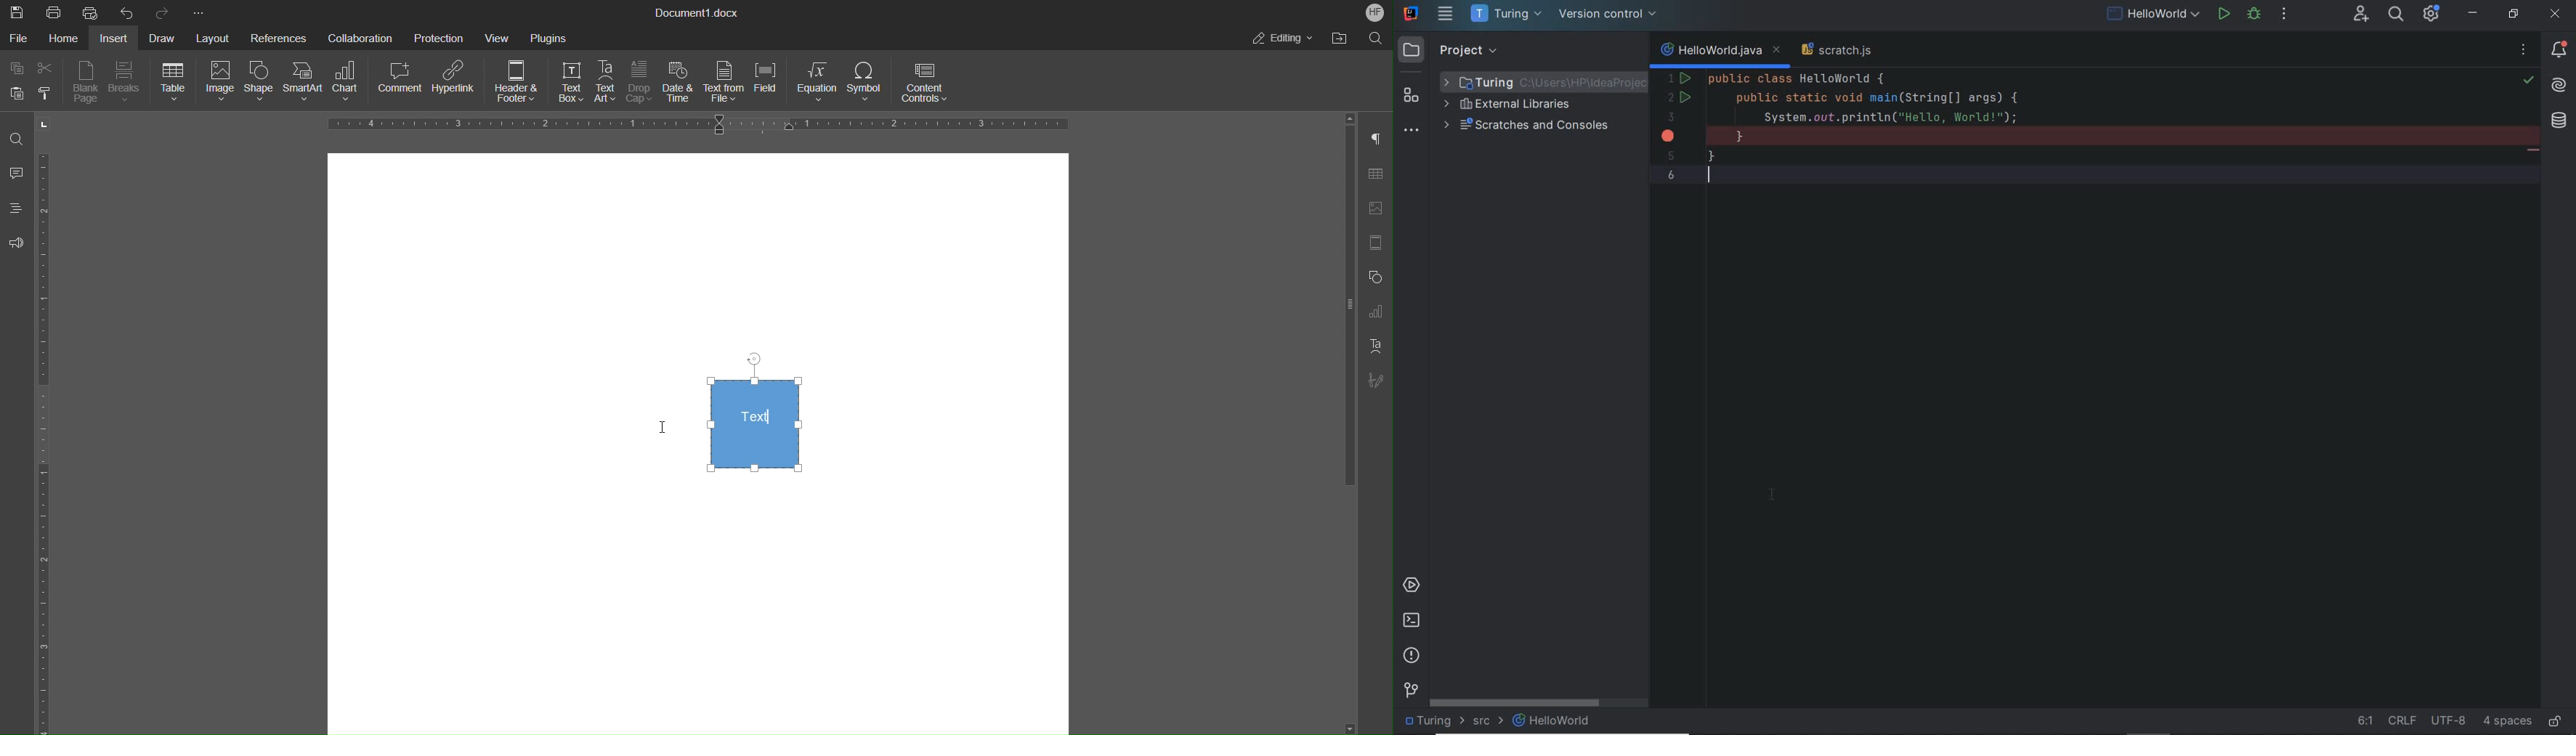  What do you see at coordinates (1777, 51) in the screenshot?
I see `close tab` at bounding box center [1777, 51].